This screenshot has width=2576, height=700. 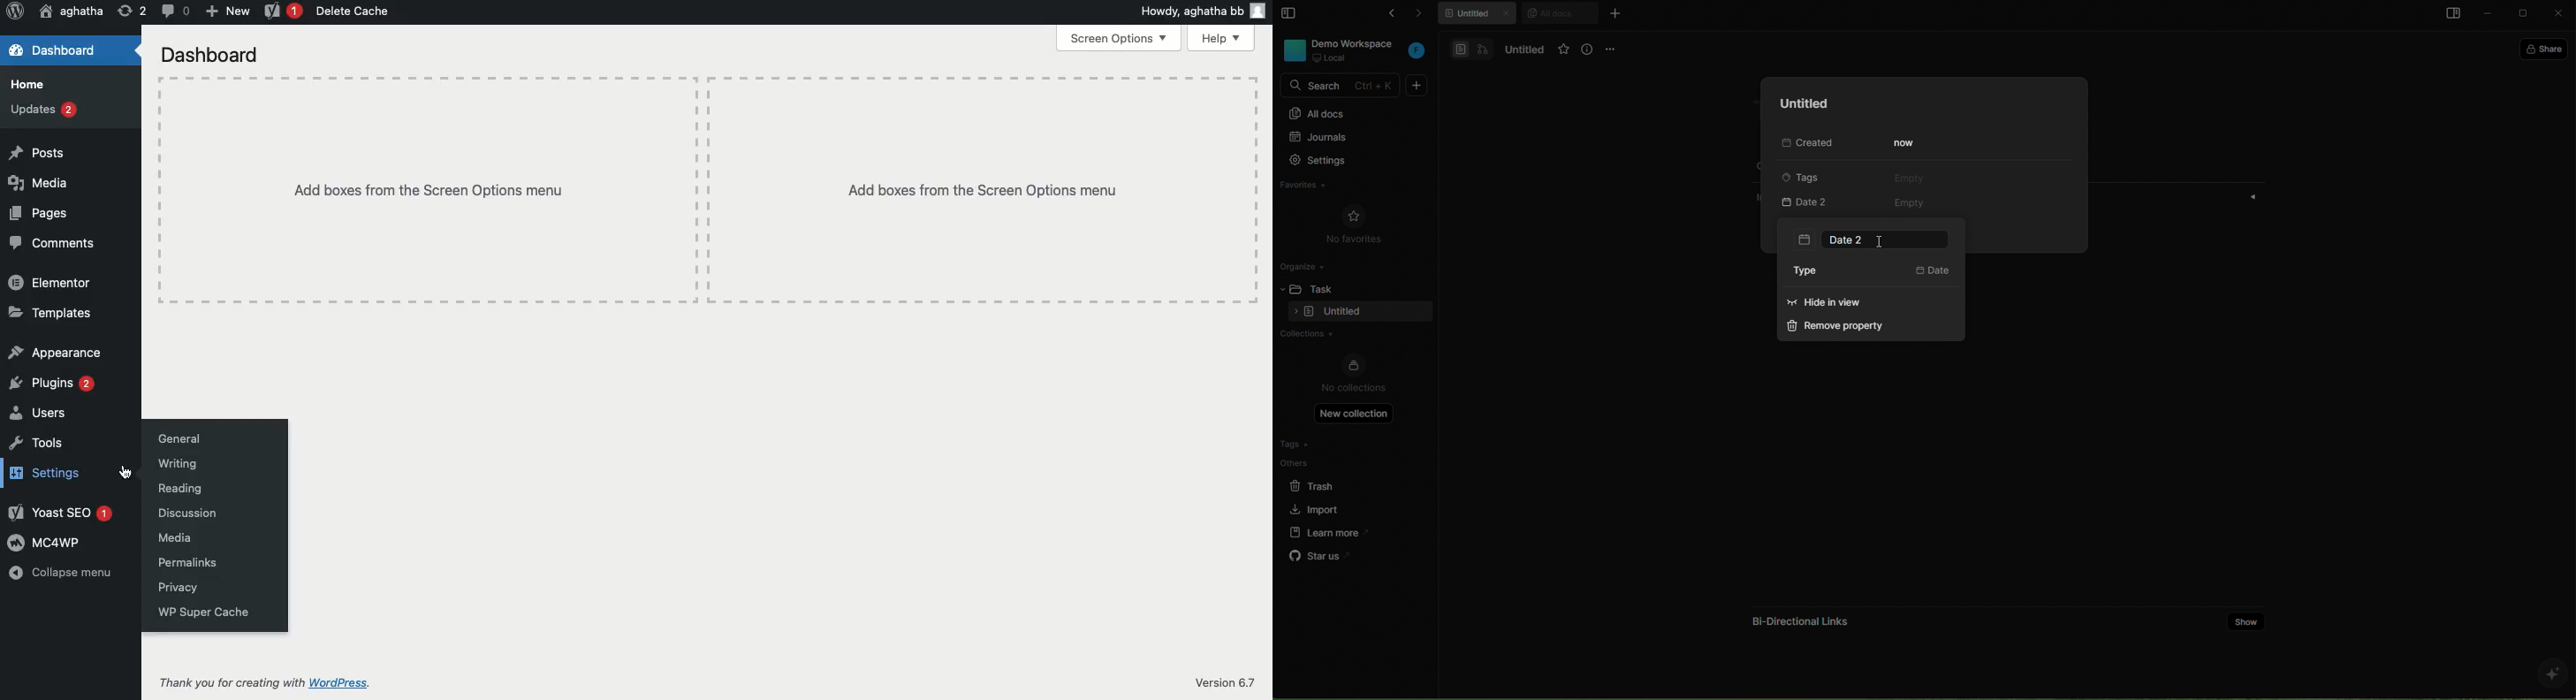 I want to click on General, so click(x=179, y=438).